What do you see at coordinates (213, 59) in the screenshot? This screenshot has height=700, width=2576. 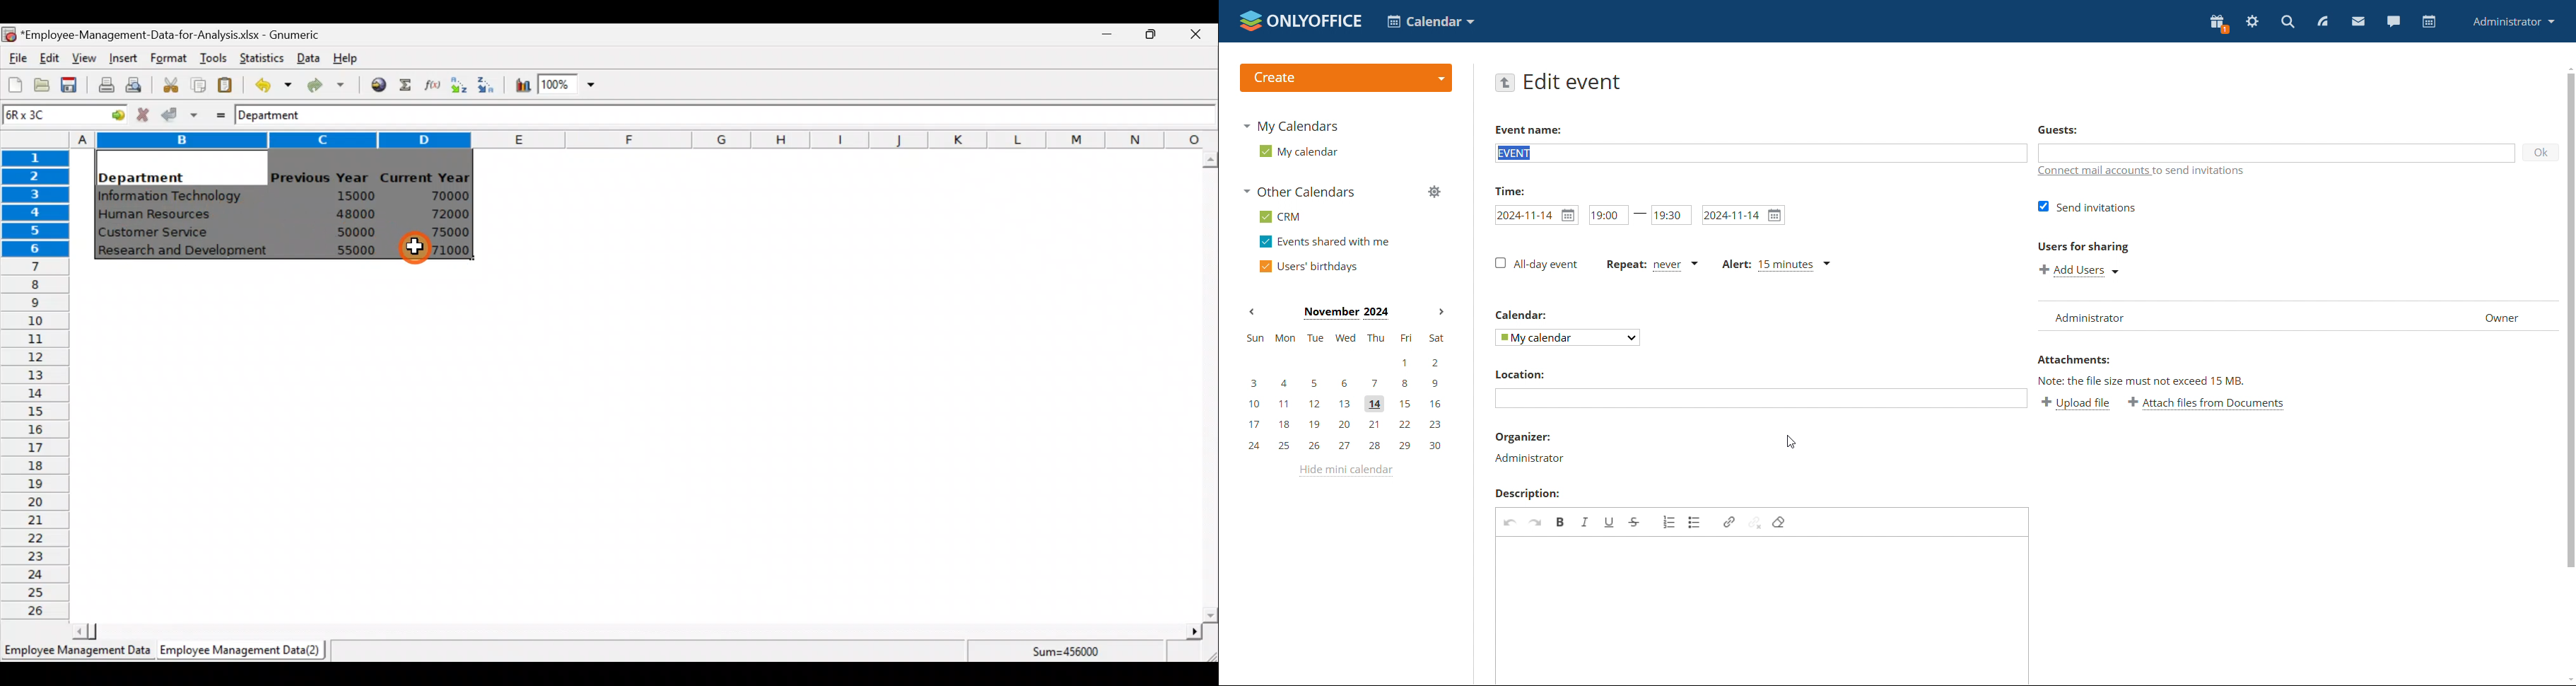 I see `Tools` at bounding box center [213, 59].